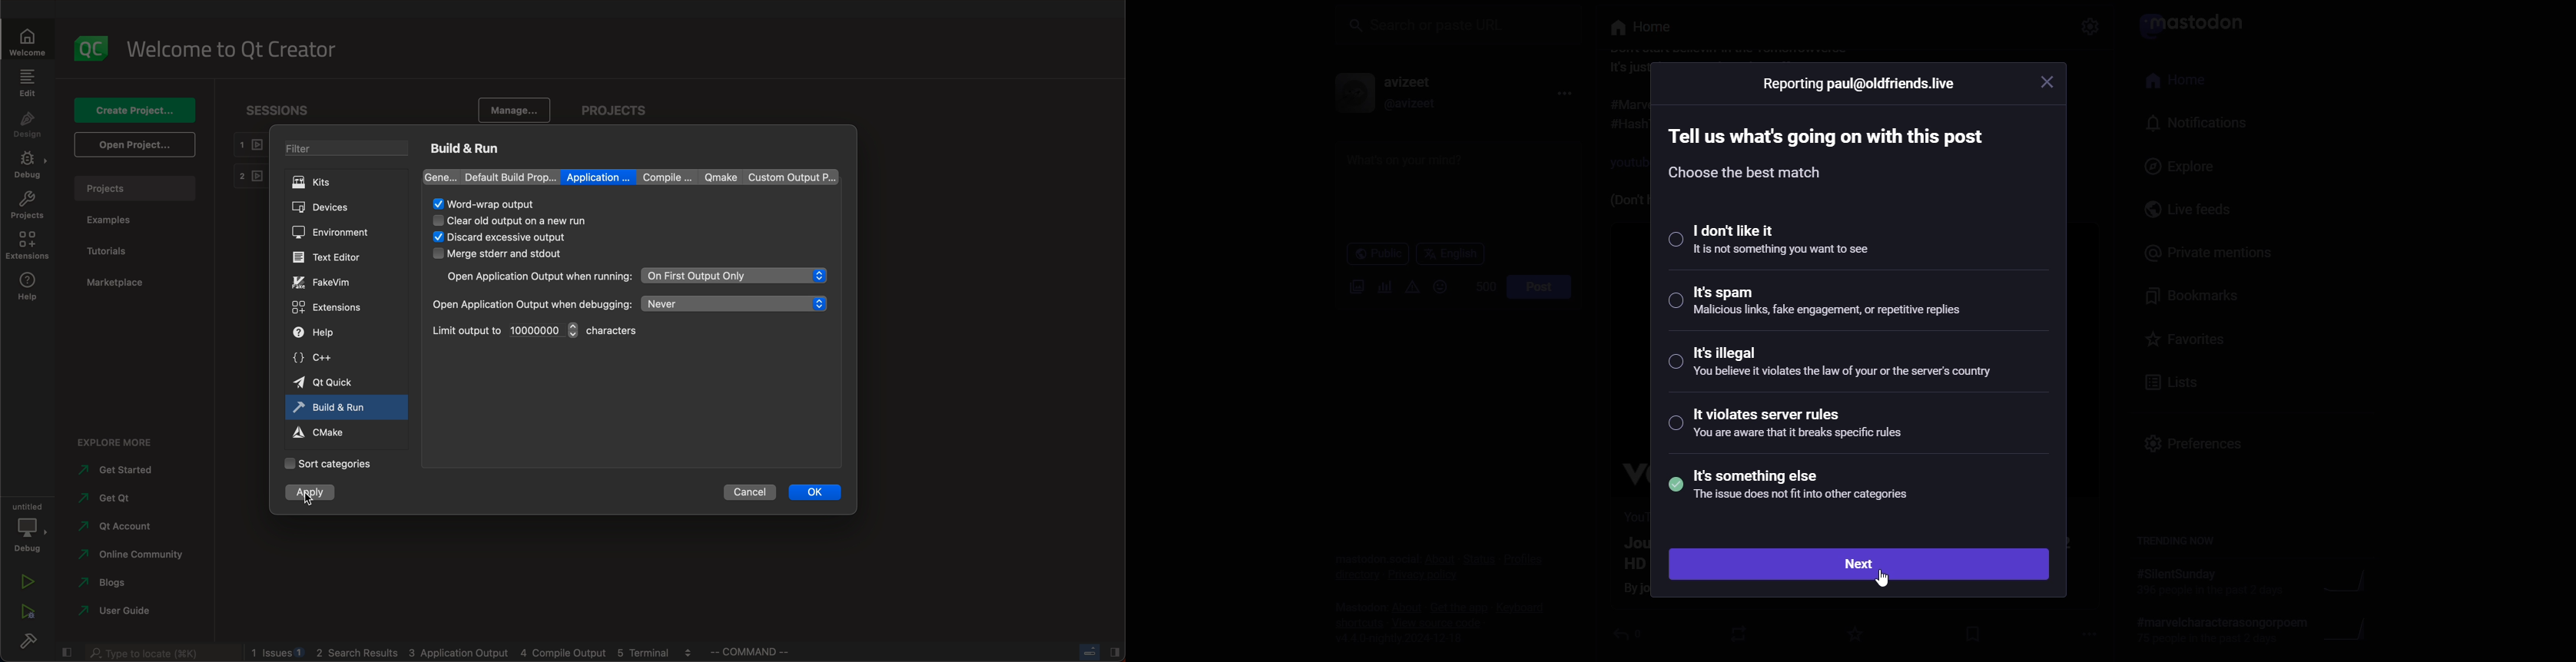  What do you see at coordinates (1814, 427) in the screenshot?
I see `it violates server rule` at bounding box center [1814, 427].